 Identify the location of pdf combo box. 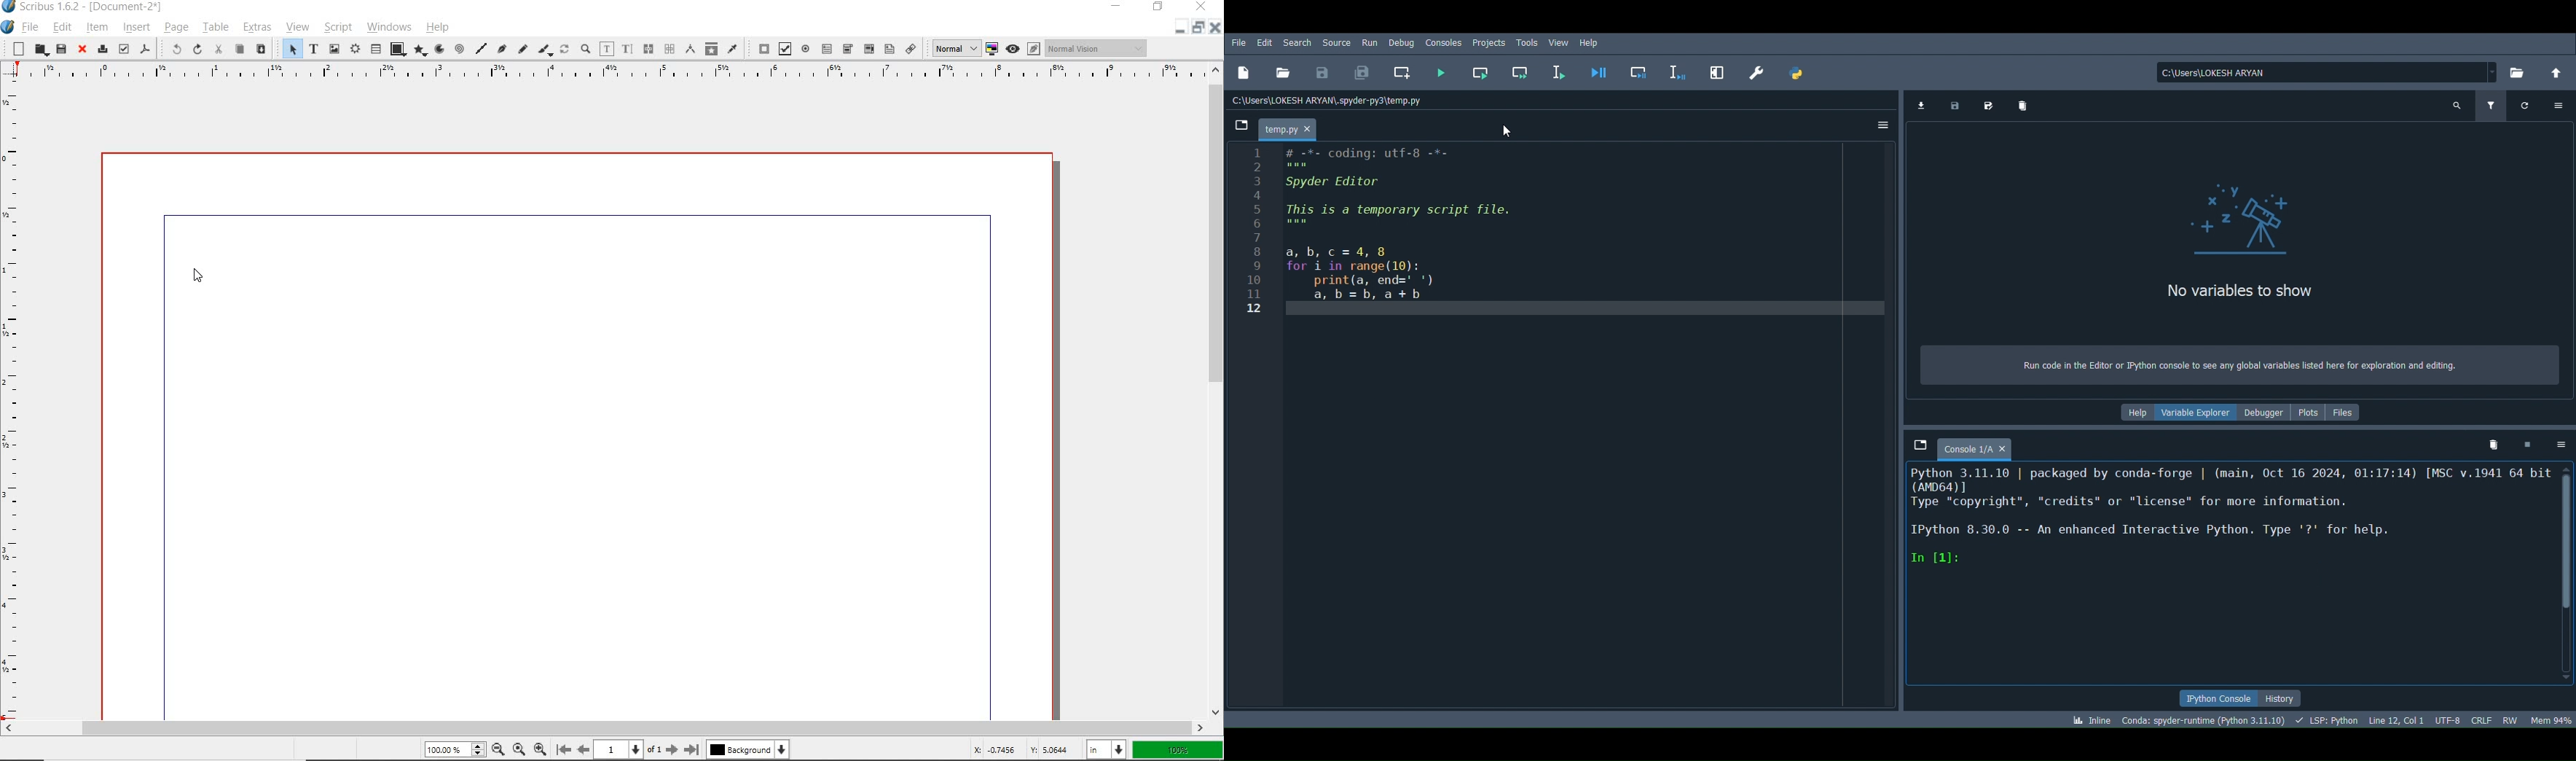
(847, 50).